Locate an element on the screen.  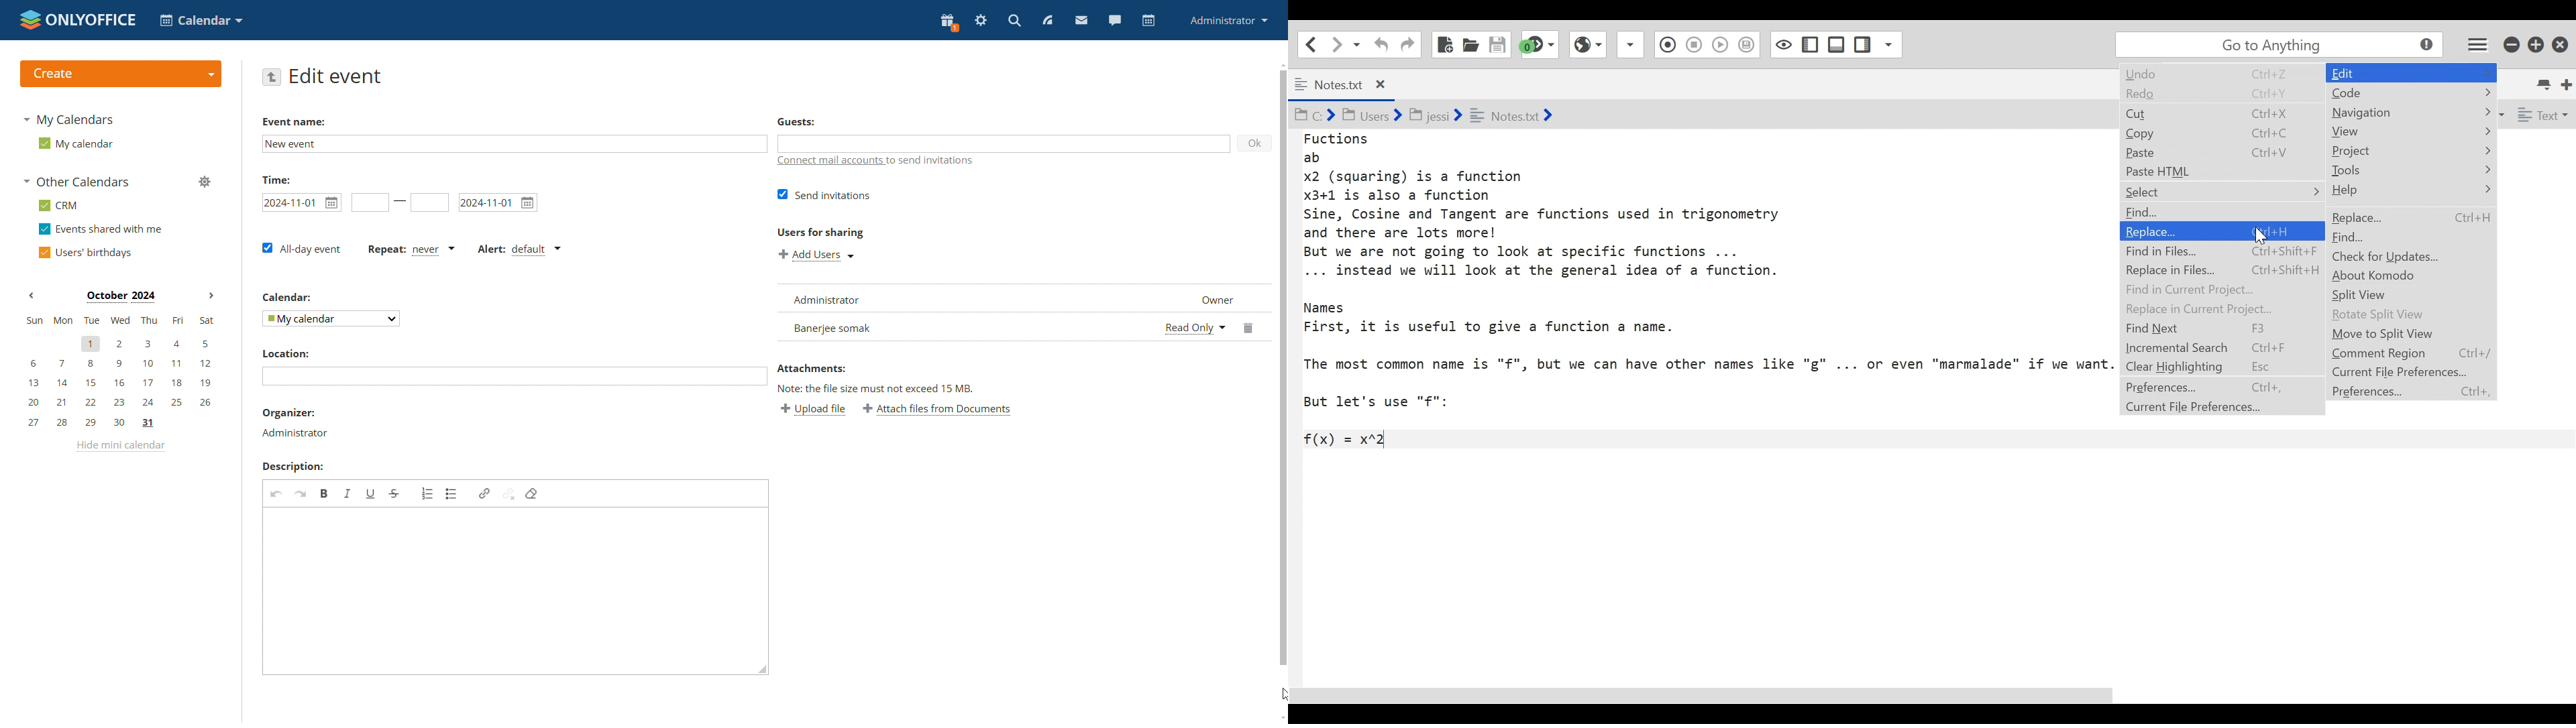
Find is located at coordinates (2151, 212).